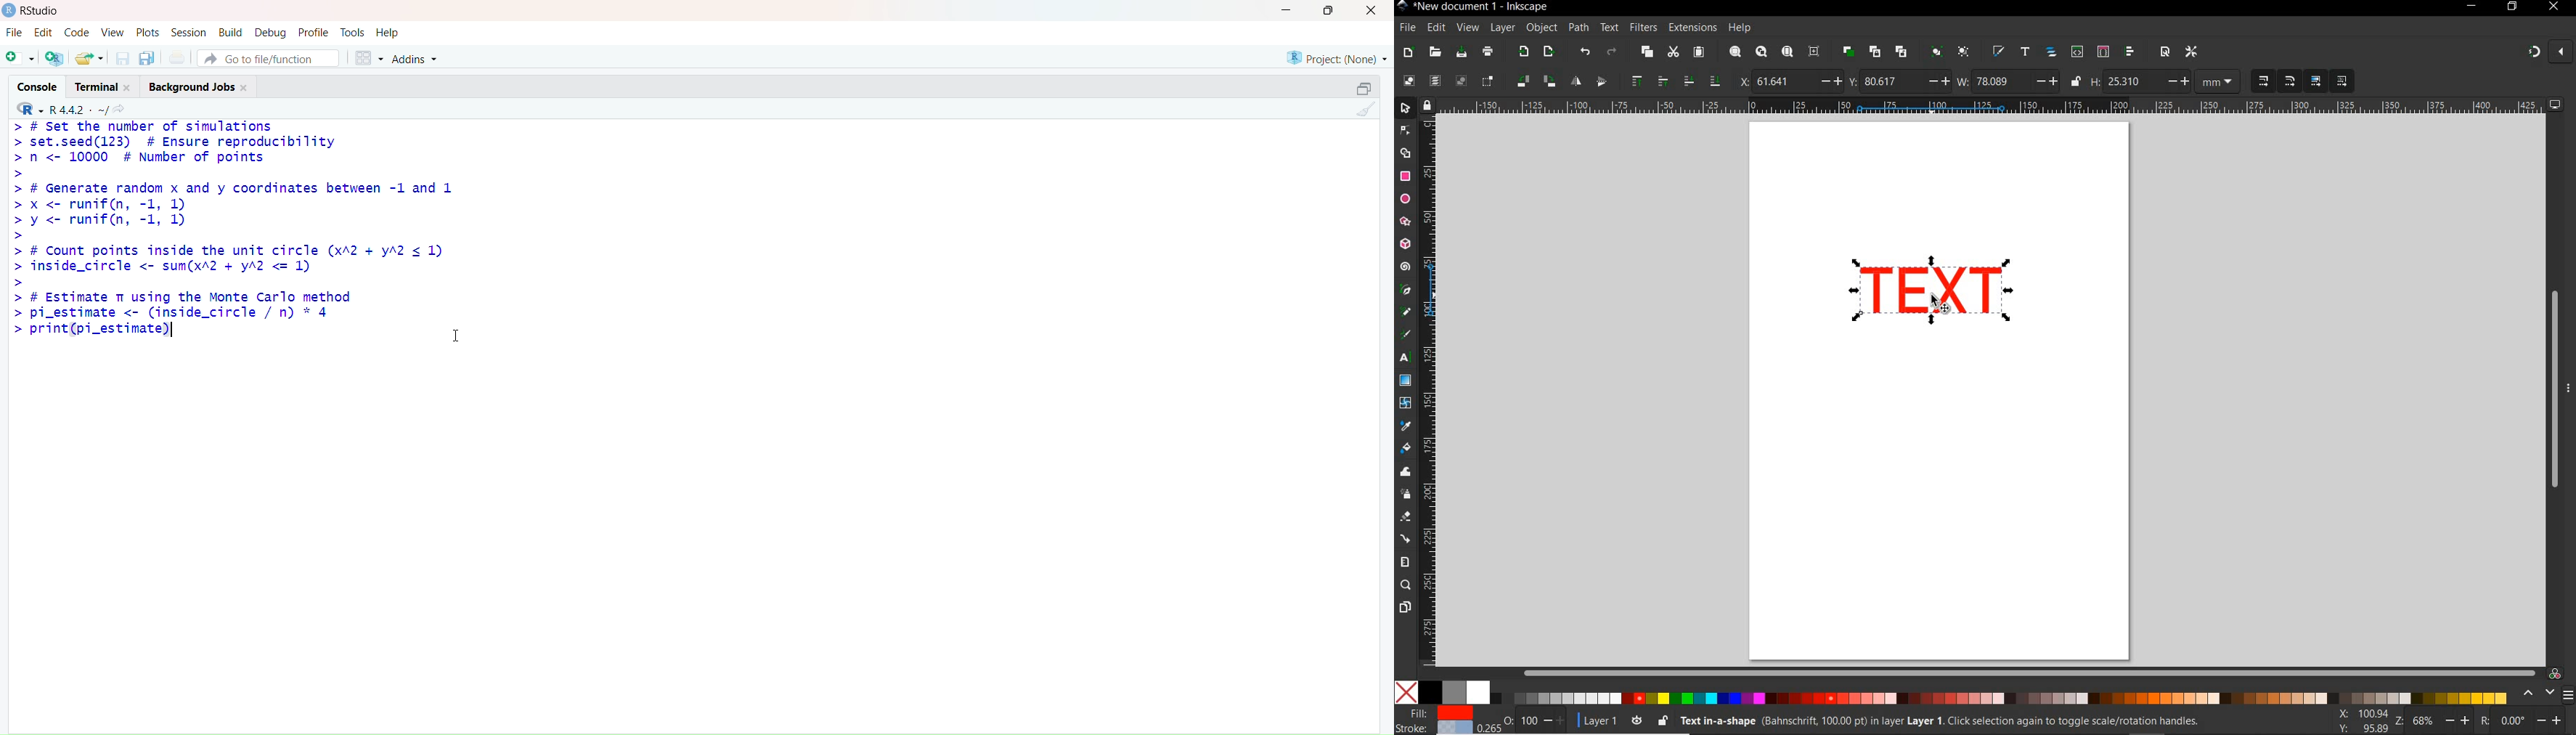 Image resolution: width=2576 pixels, height=756 pixels. What do you see at coordinates (203, 86) in the screenshot?
I see `Background Jobs` at bounding box center [203, 86].